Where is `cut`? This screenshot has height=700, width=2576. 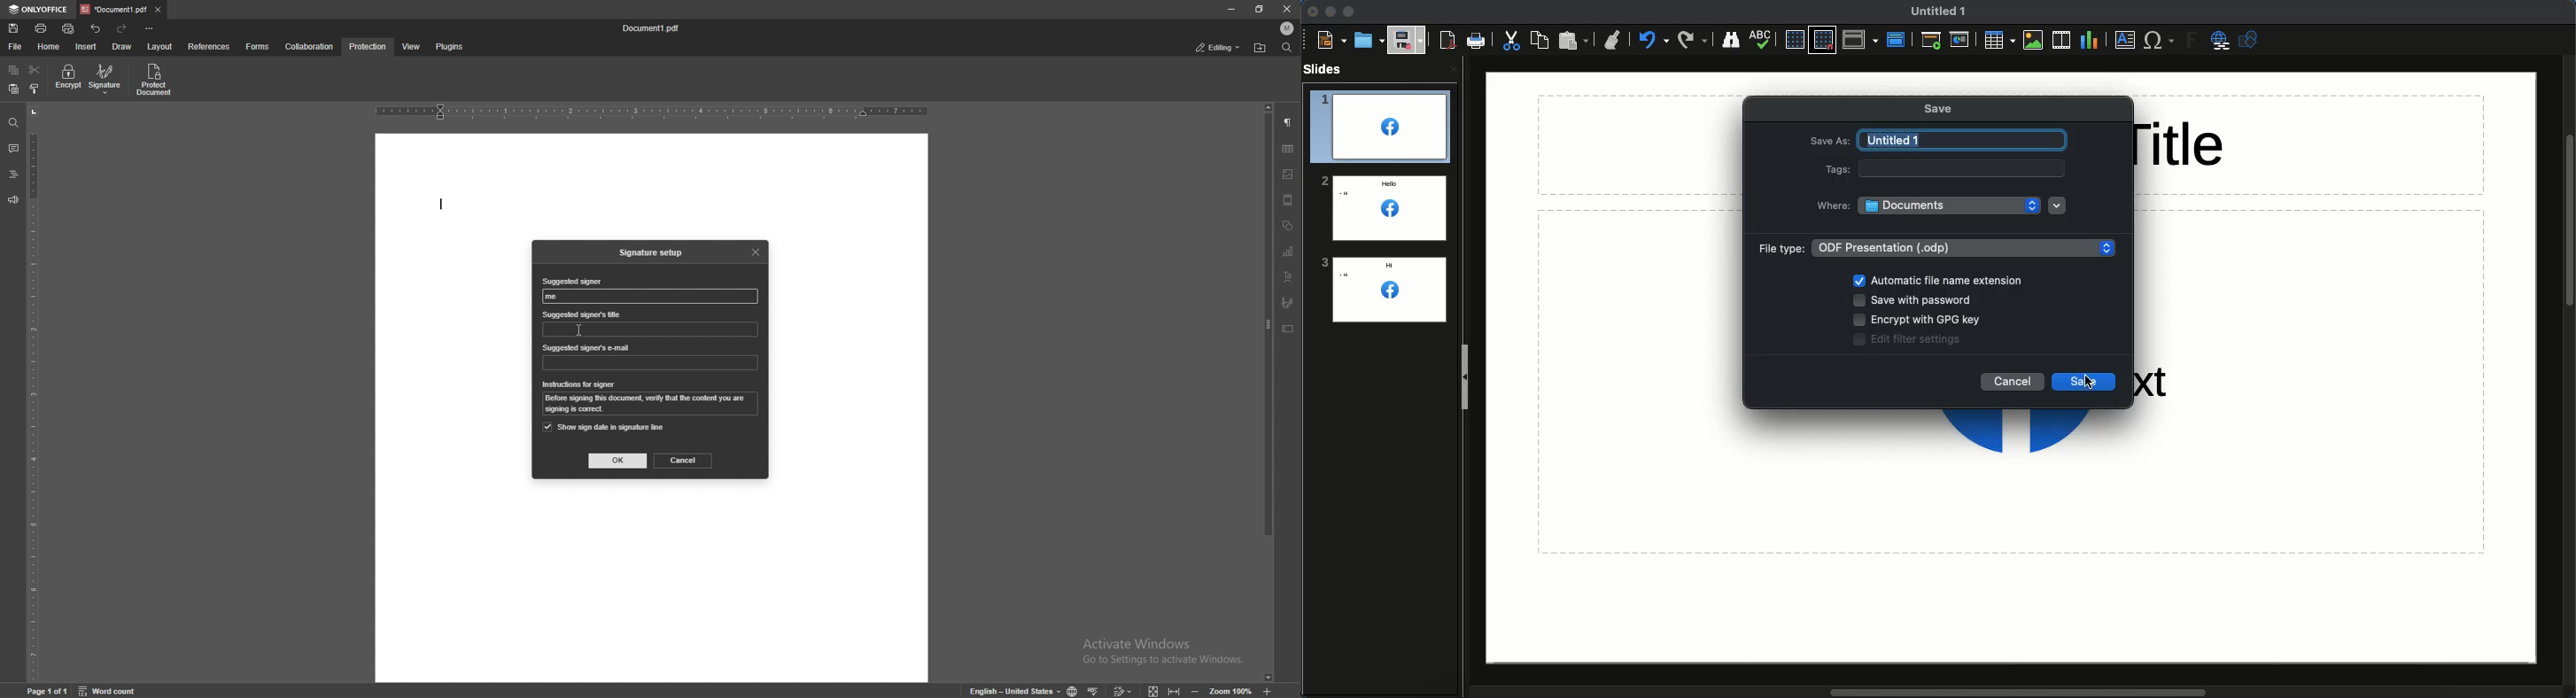
cut is located at coordinates (35, 70).